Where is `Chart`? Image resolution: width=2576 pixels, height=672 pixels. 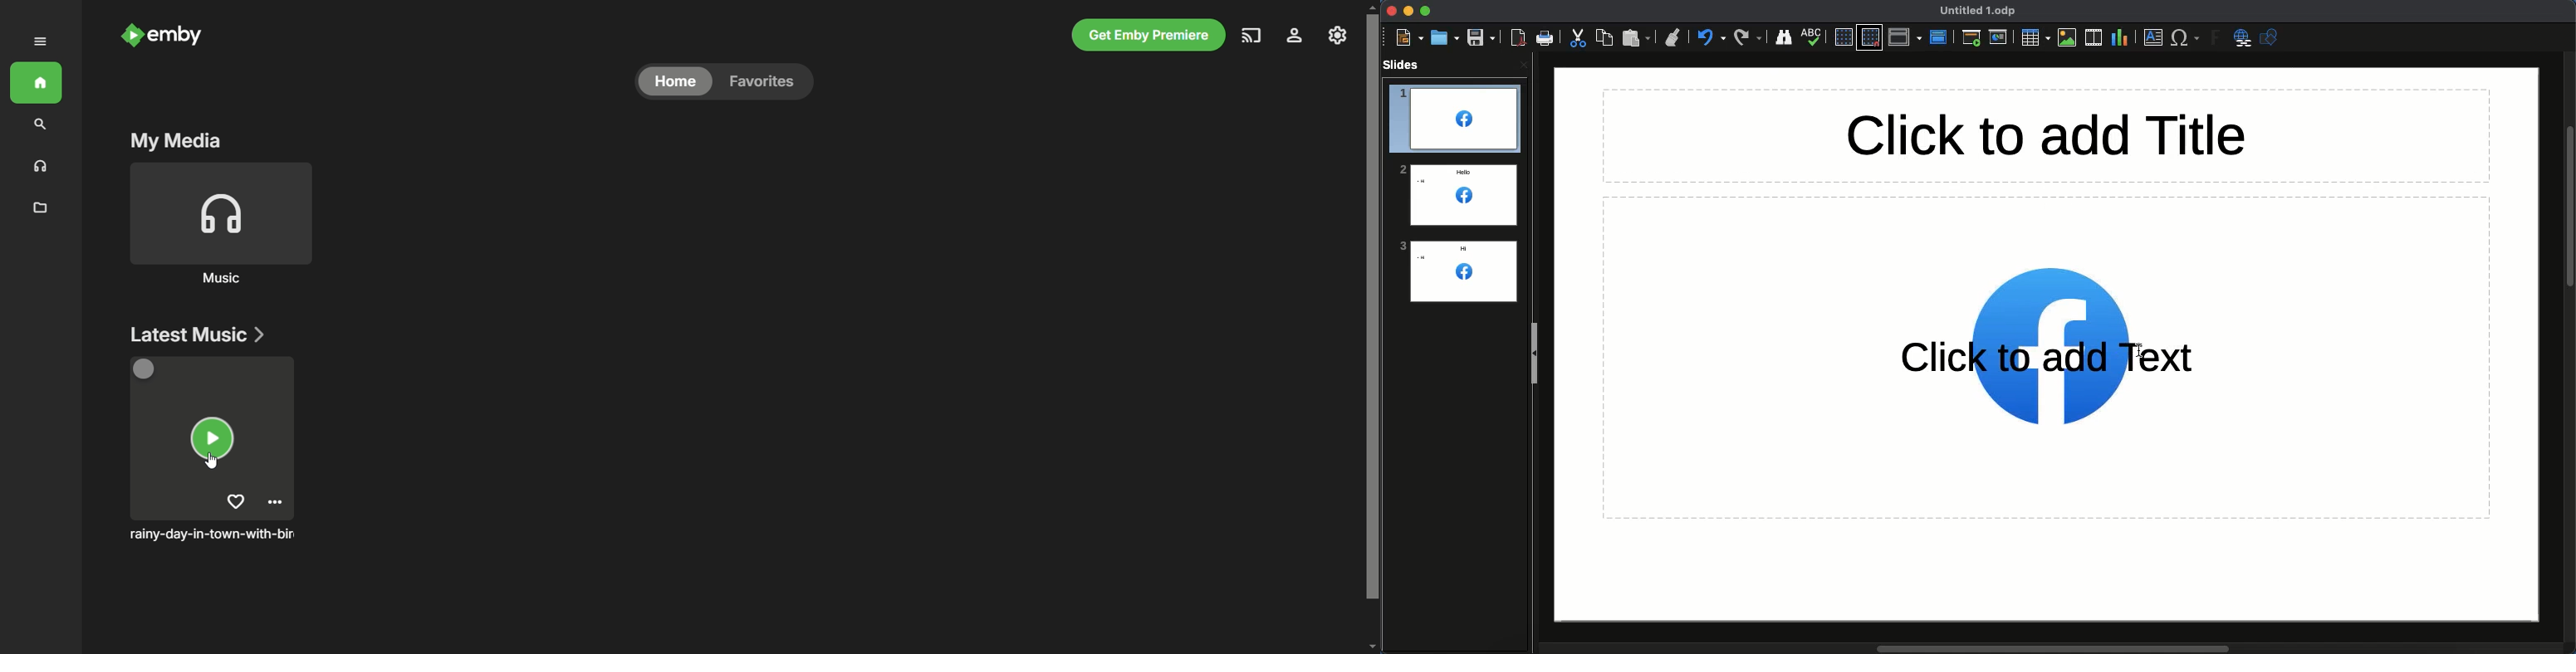
Chart is located at coordinates (2118, 39).